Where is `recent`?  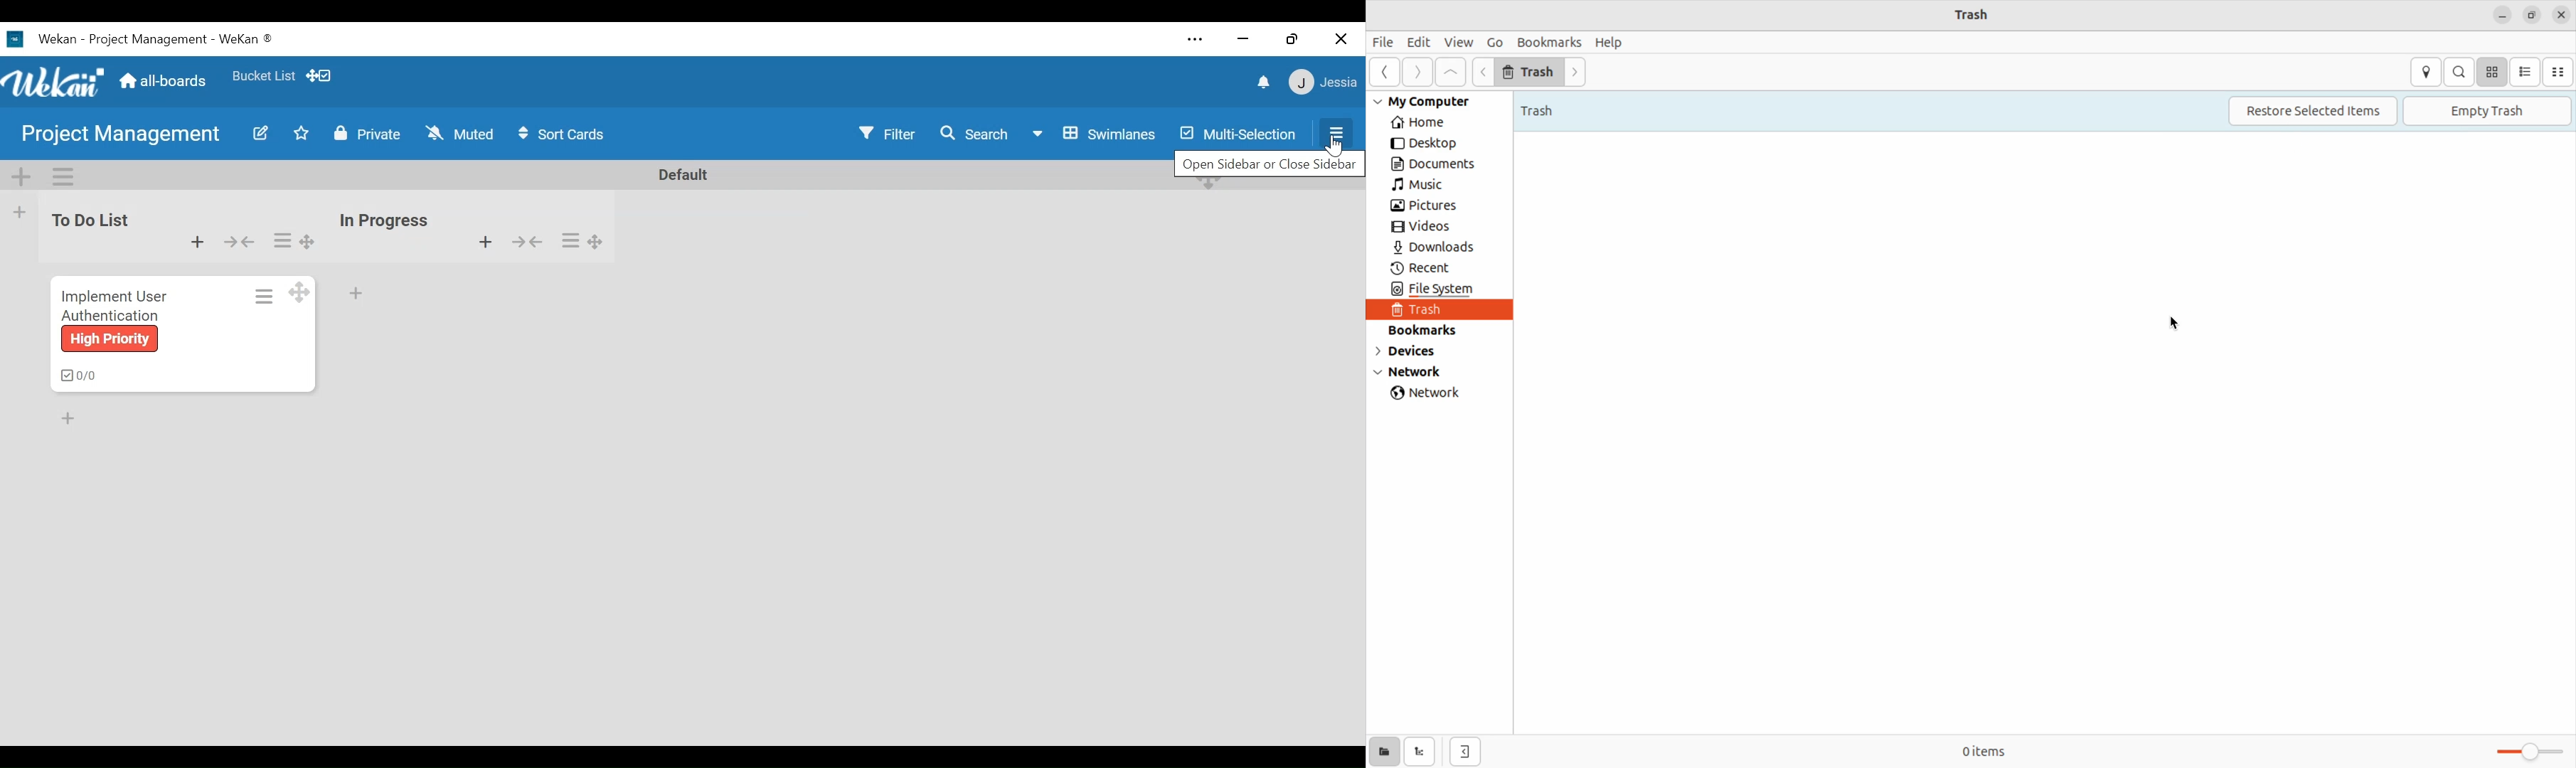 recent is located at coordinates (1428, 269).